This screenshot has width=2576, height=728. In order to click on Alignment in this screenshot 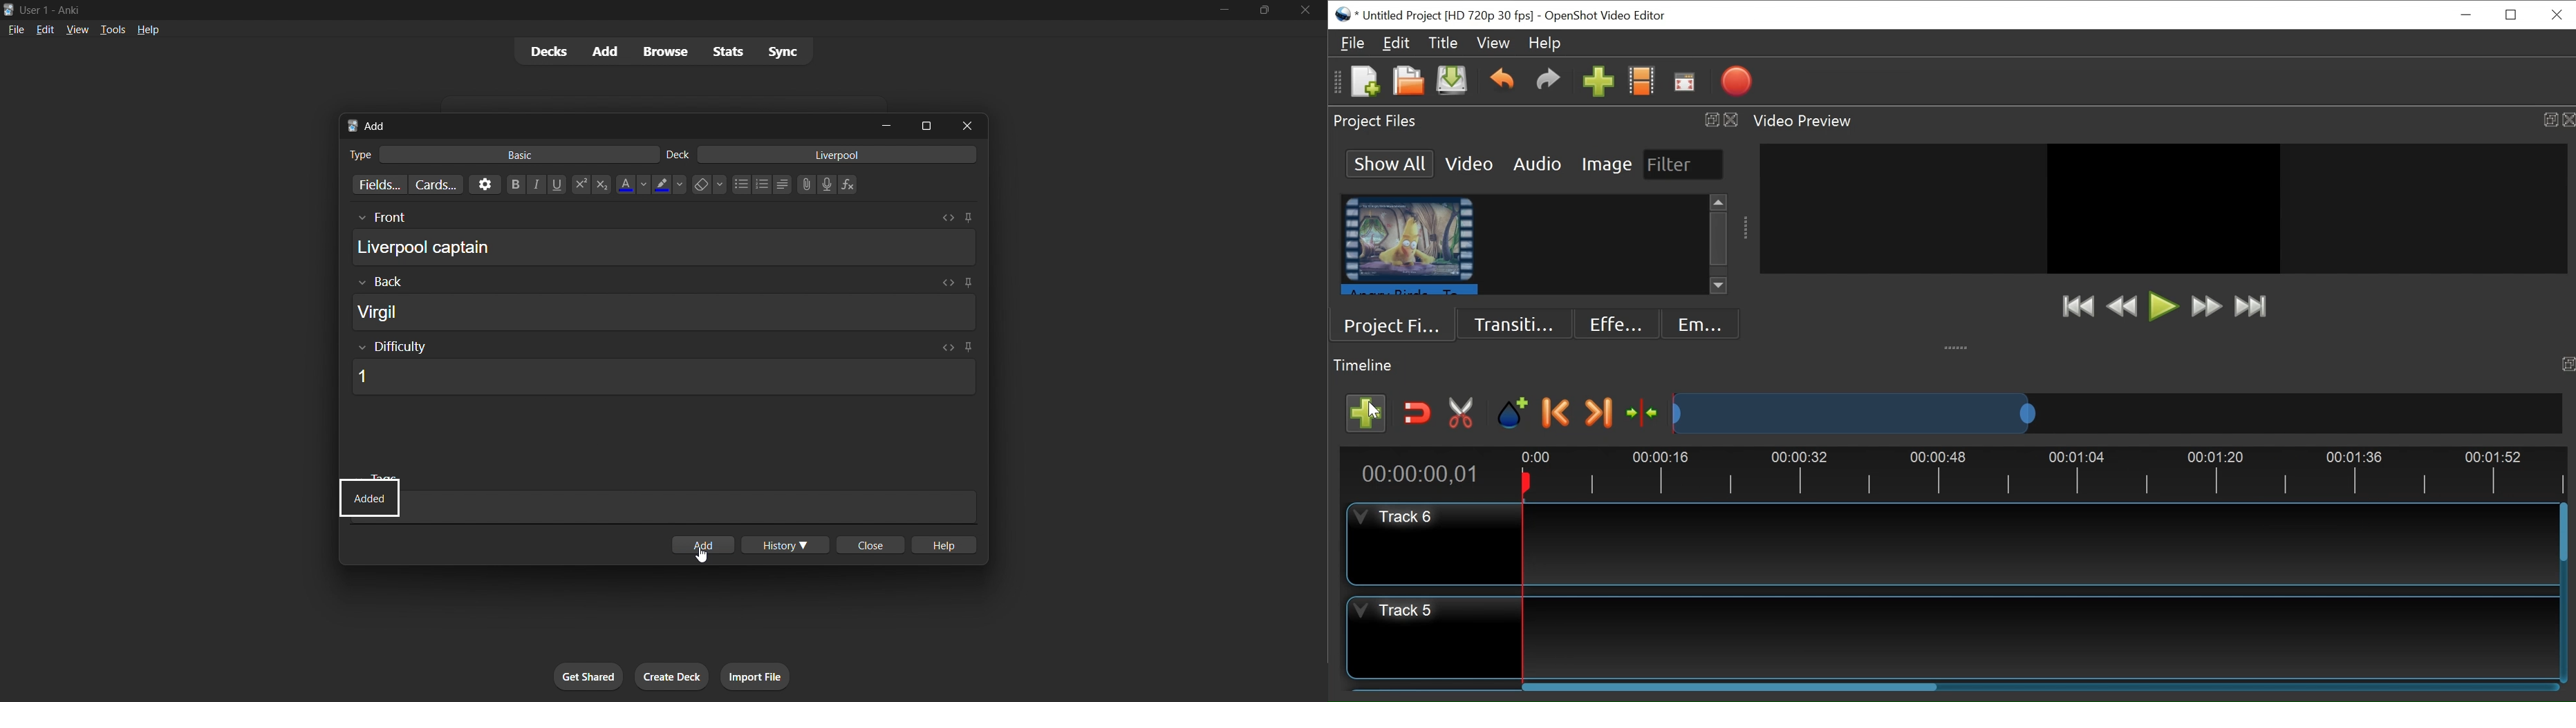, I will do `click(783, 184)`.